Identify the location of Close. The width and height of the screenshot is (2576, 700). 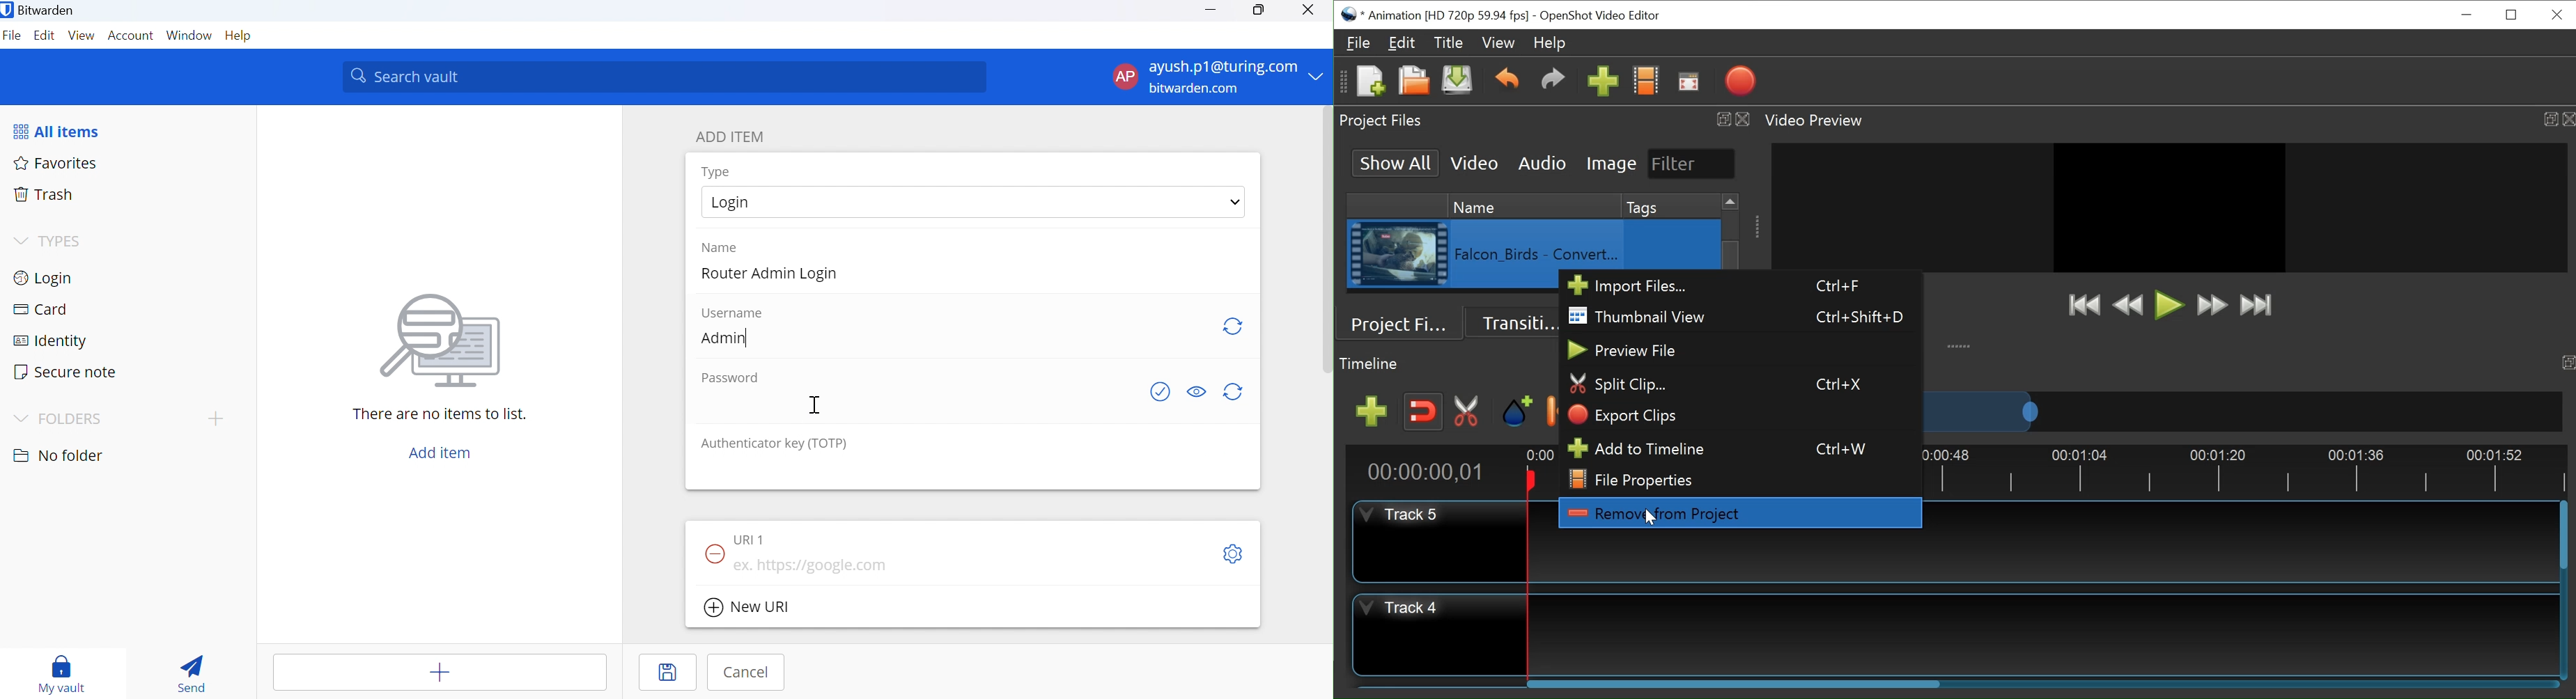
(1310, 10).